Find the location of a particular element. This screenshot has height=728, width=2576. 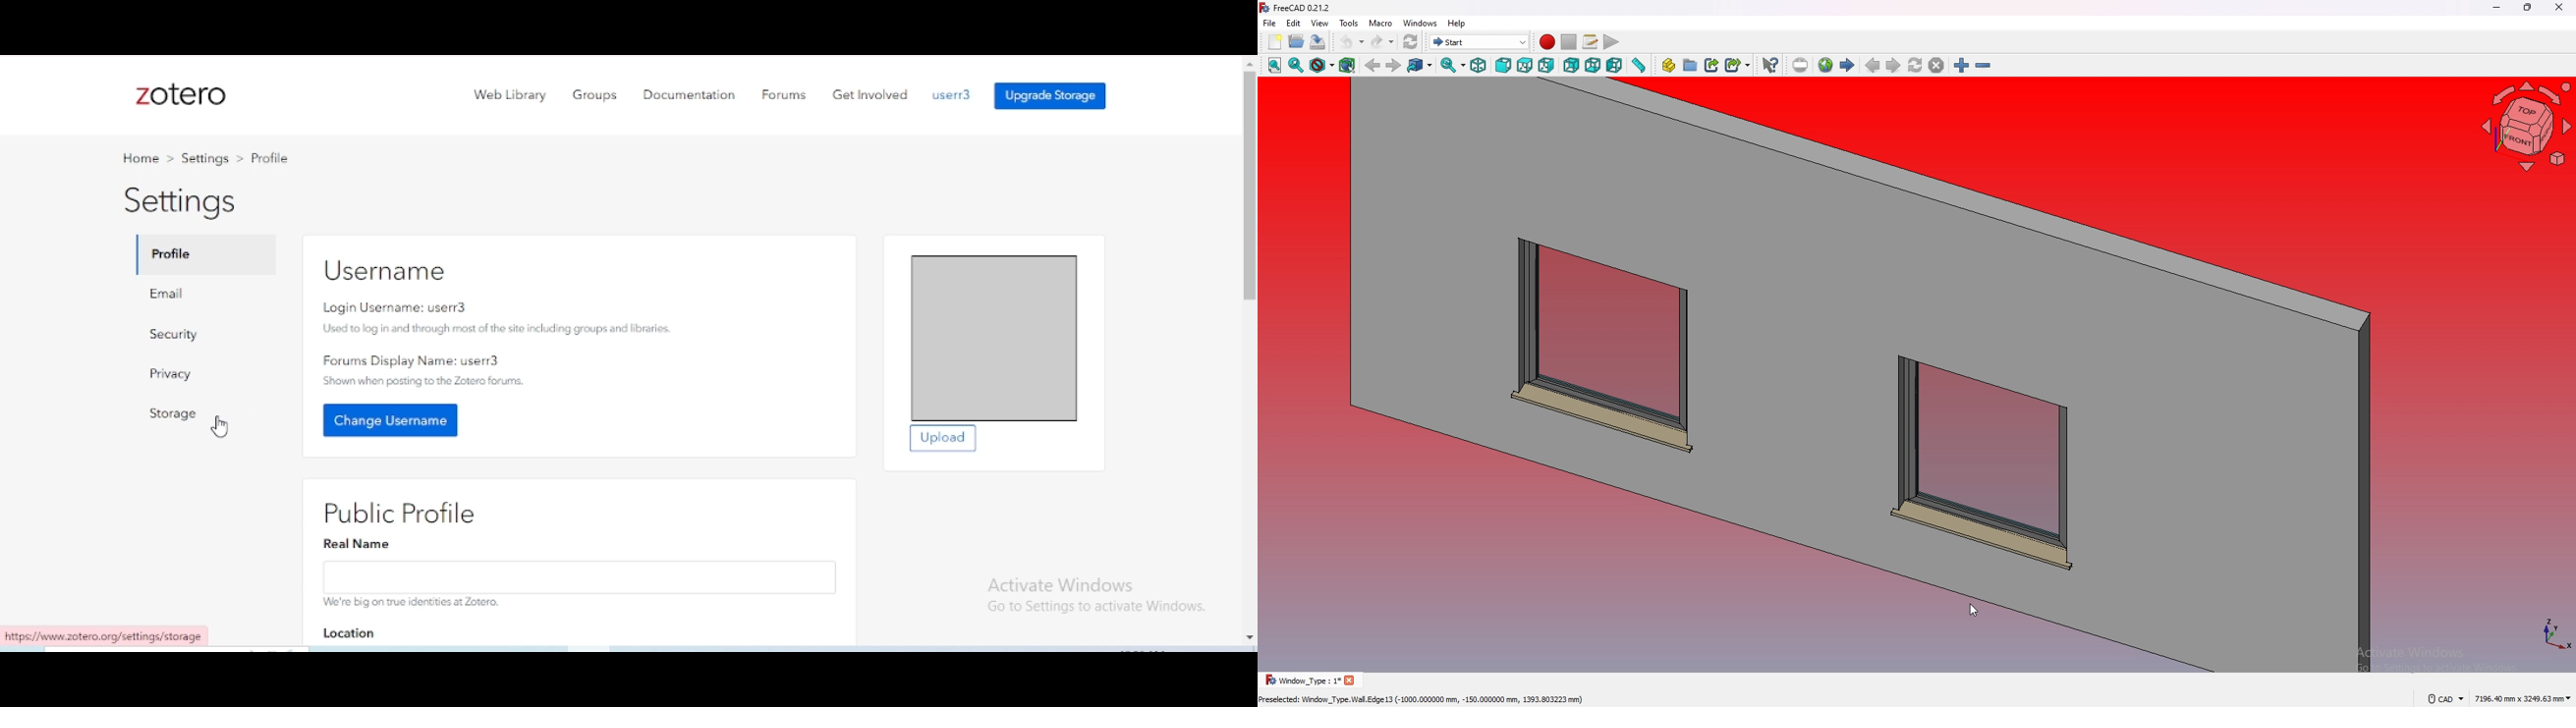

cursor is located at coordinates (220, 427).